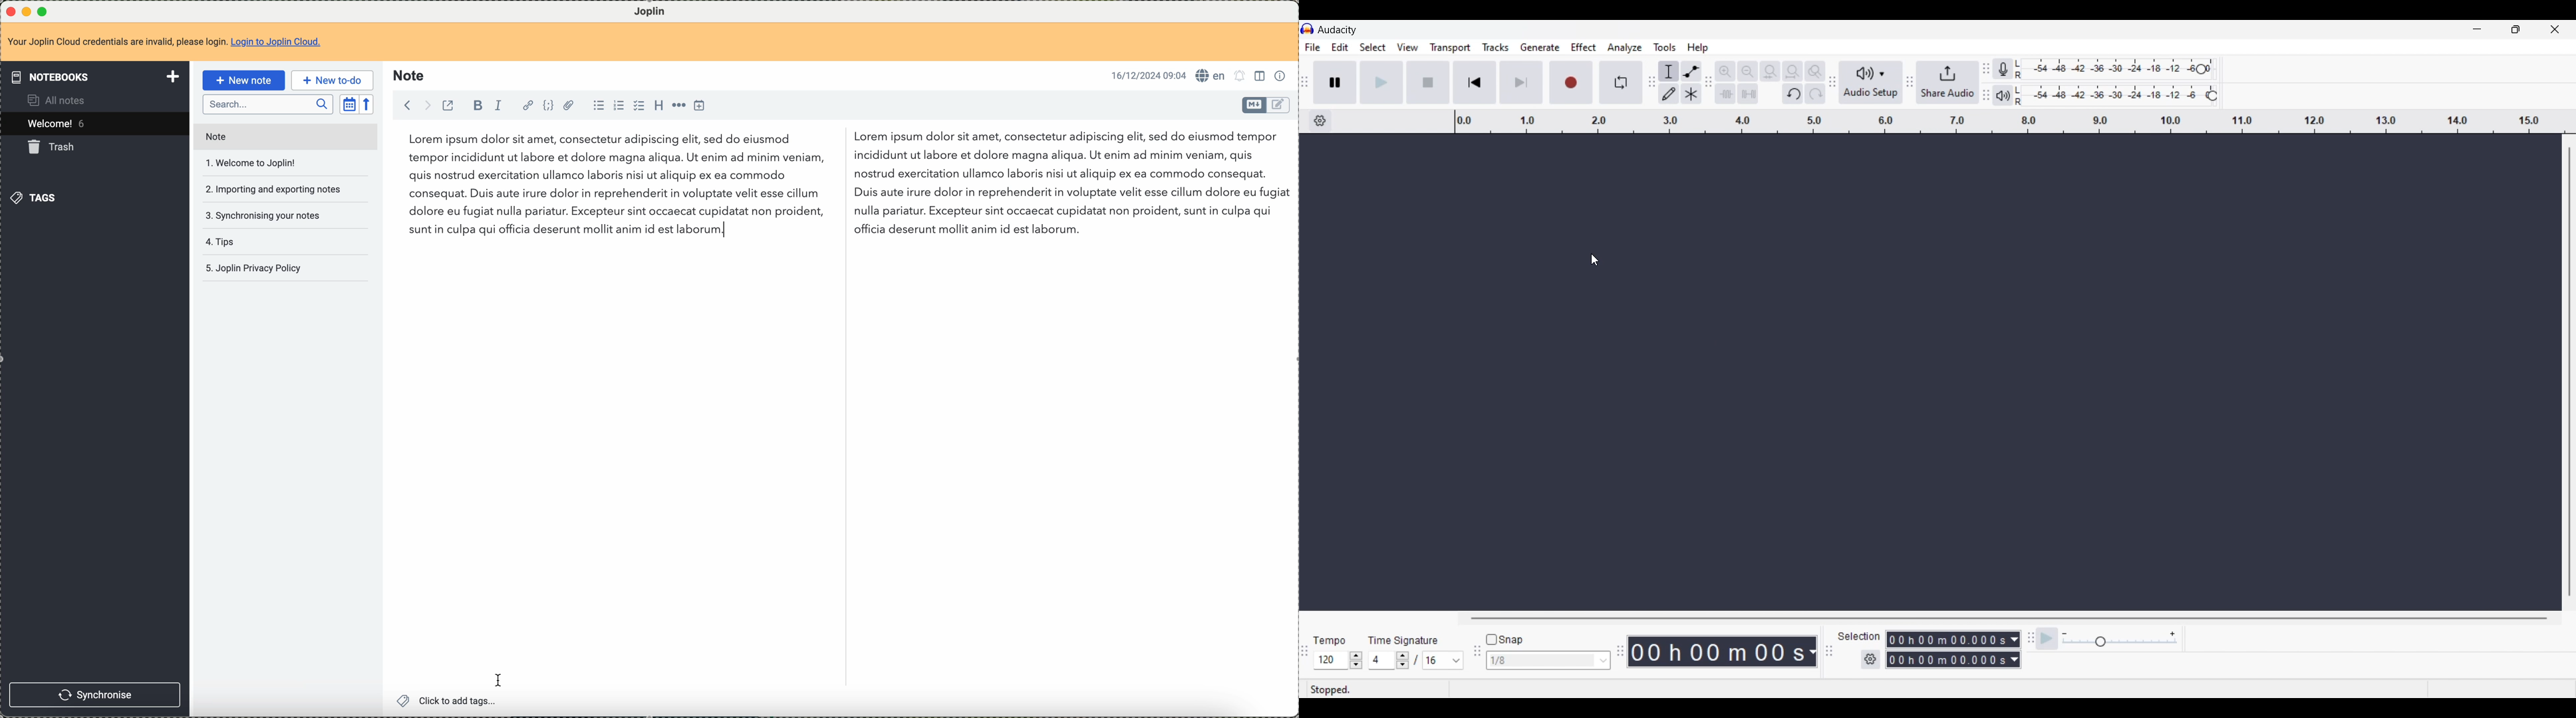 The image size is (2576, 728). What do you see at coordinates (276, 190) in the screenshot?
I see `importing and exporting notes` at bounding box center [276, 190].